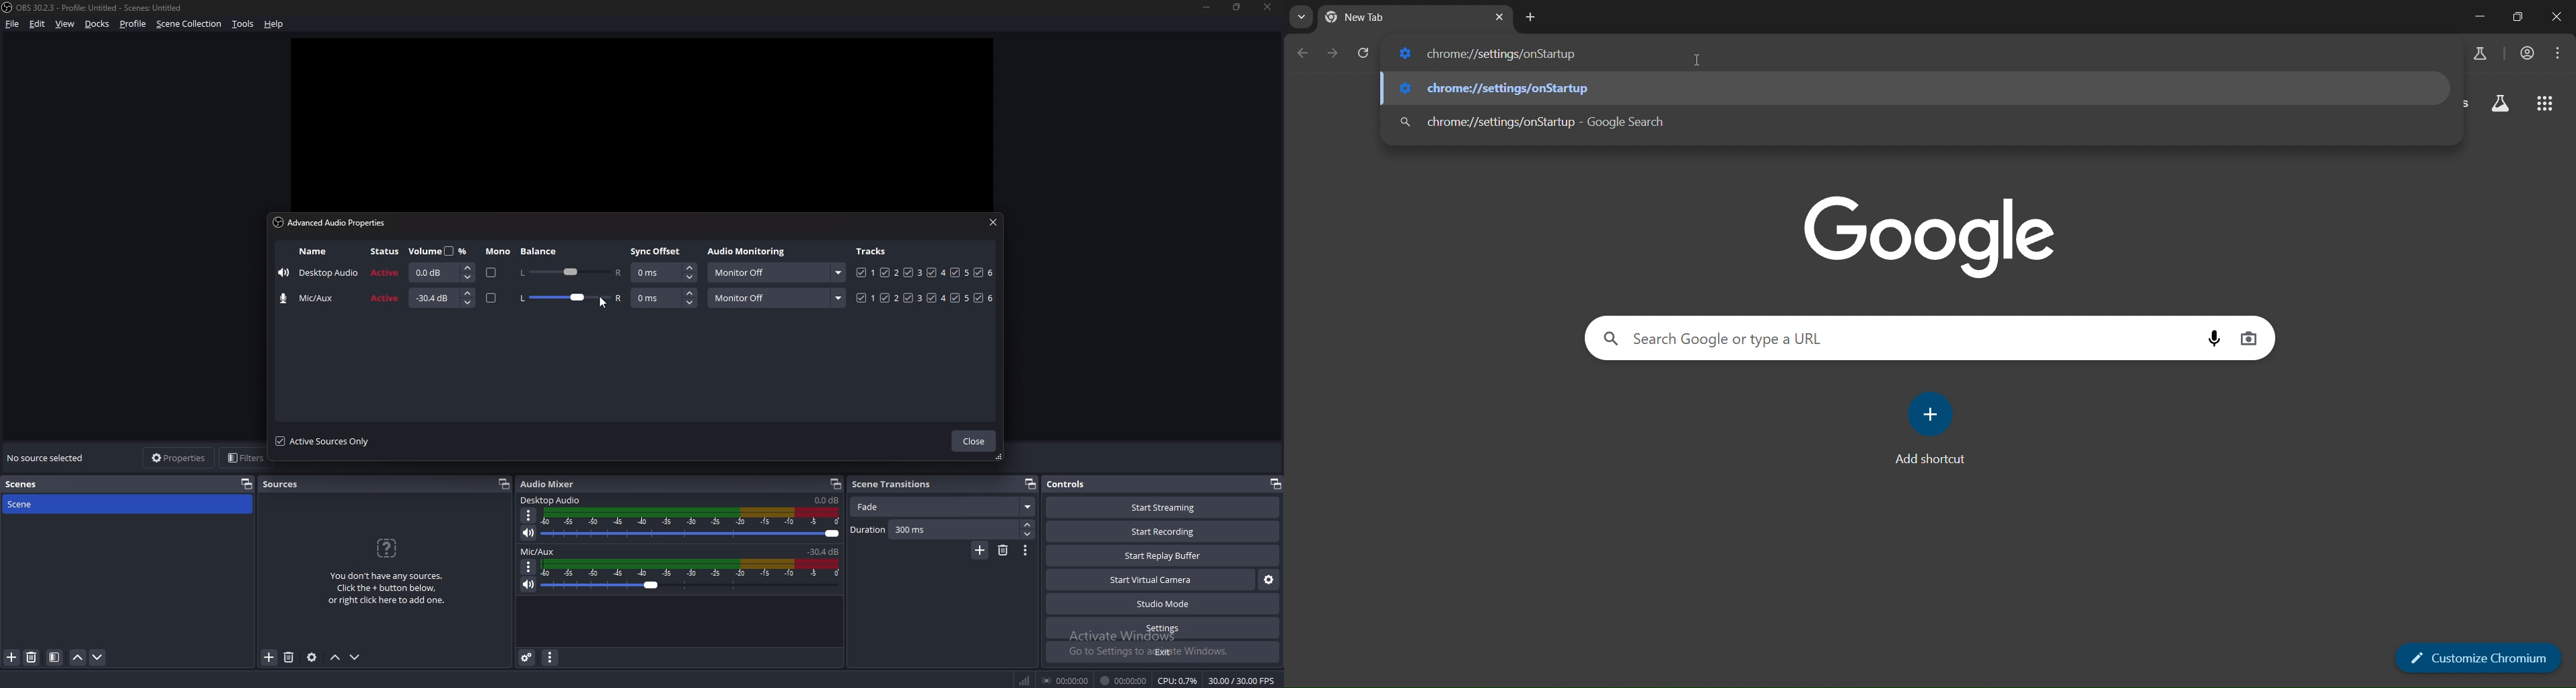  Describe the element at coordinates (976, 442) in the screenshot. I see `close` at that location.